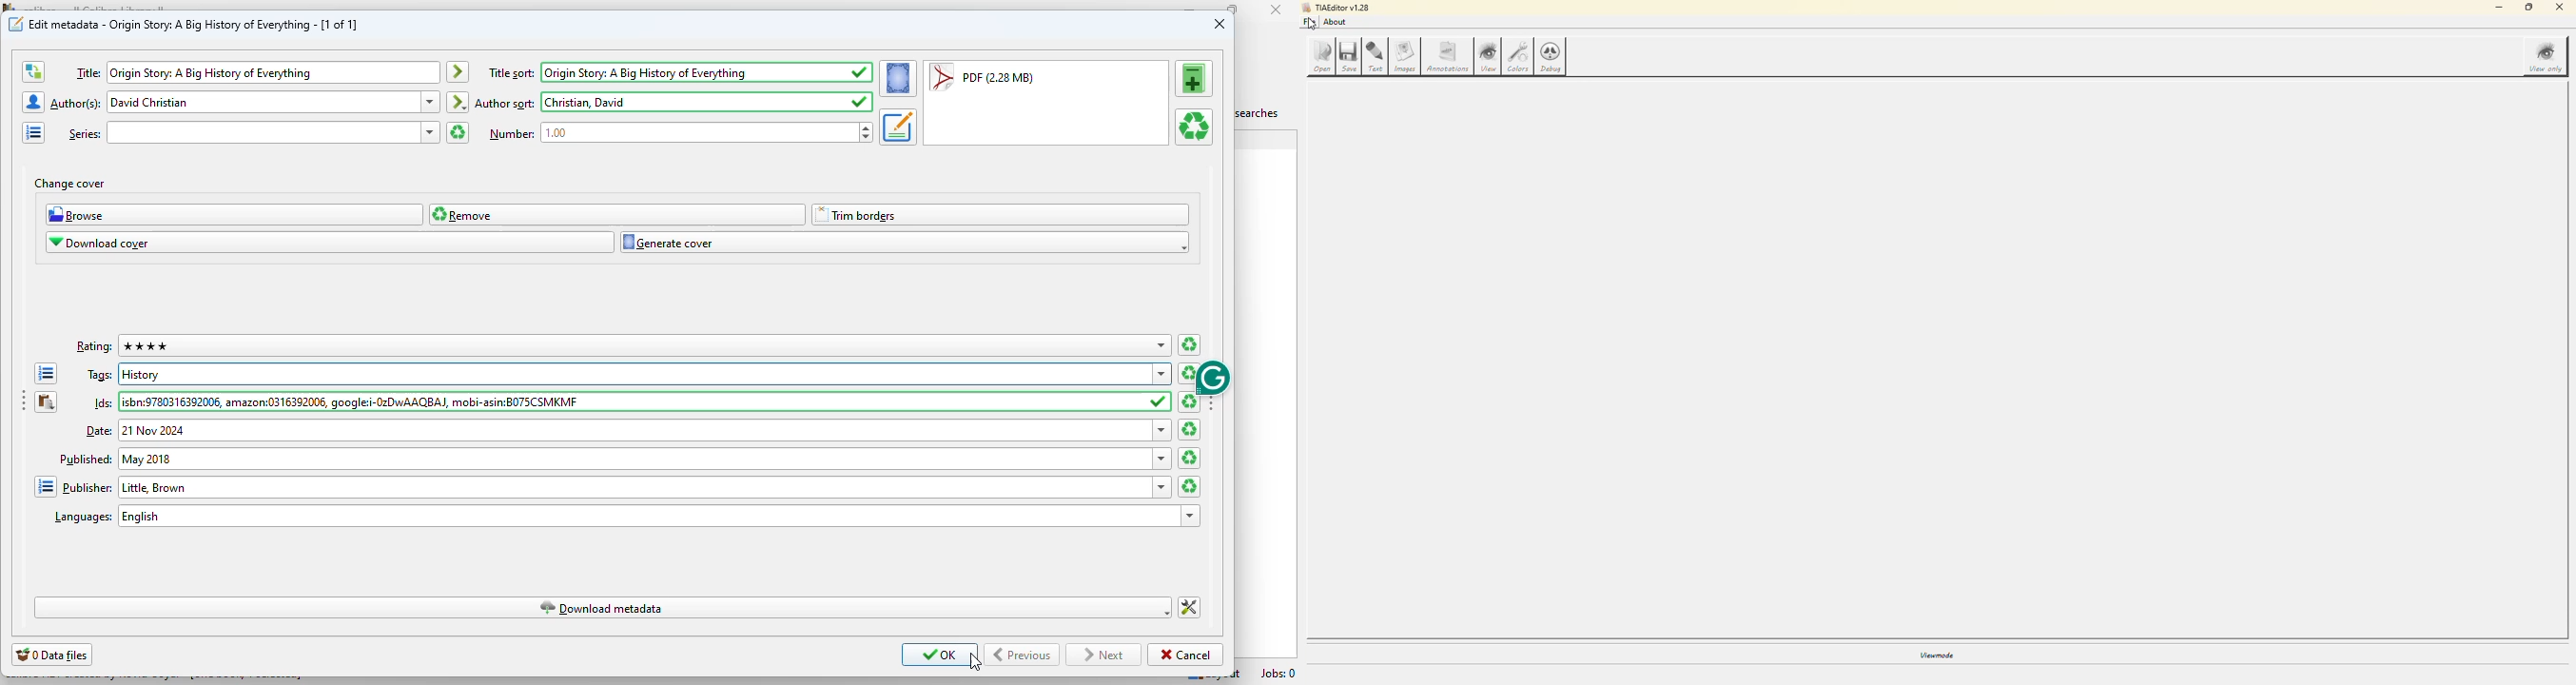 This screenshot has height=700, width=2576. I want to click on Author(s): David Christian, so click(263, 103).